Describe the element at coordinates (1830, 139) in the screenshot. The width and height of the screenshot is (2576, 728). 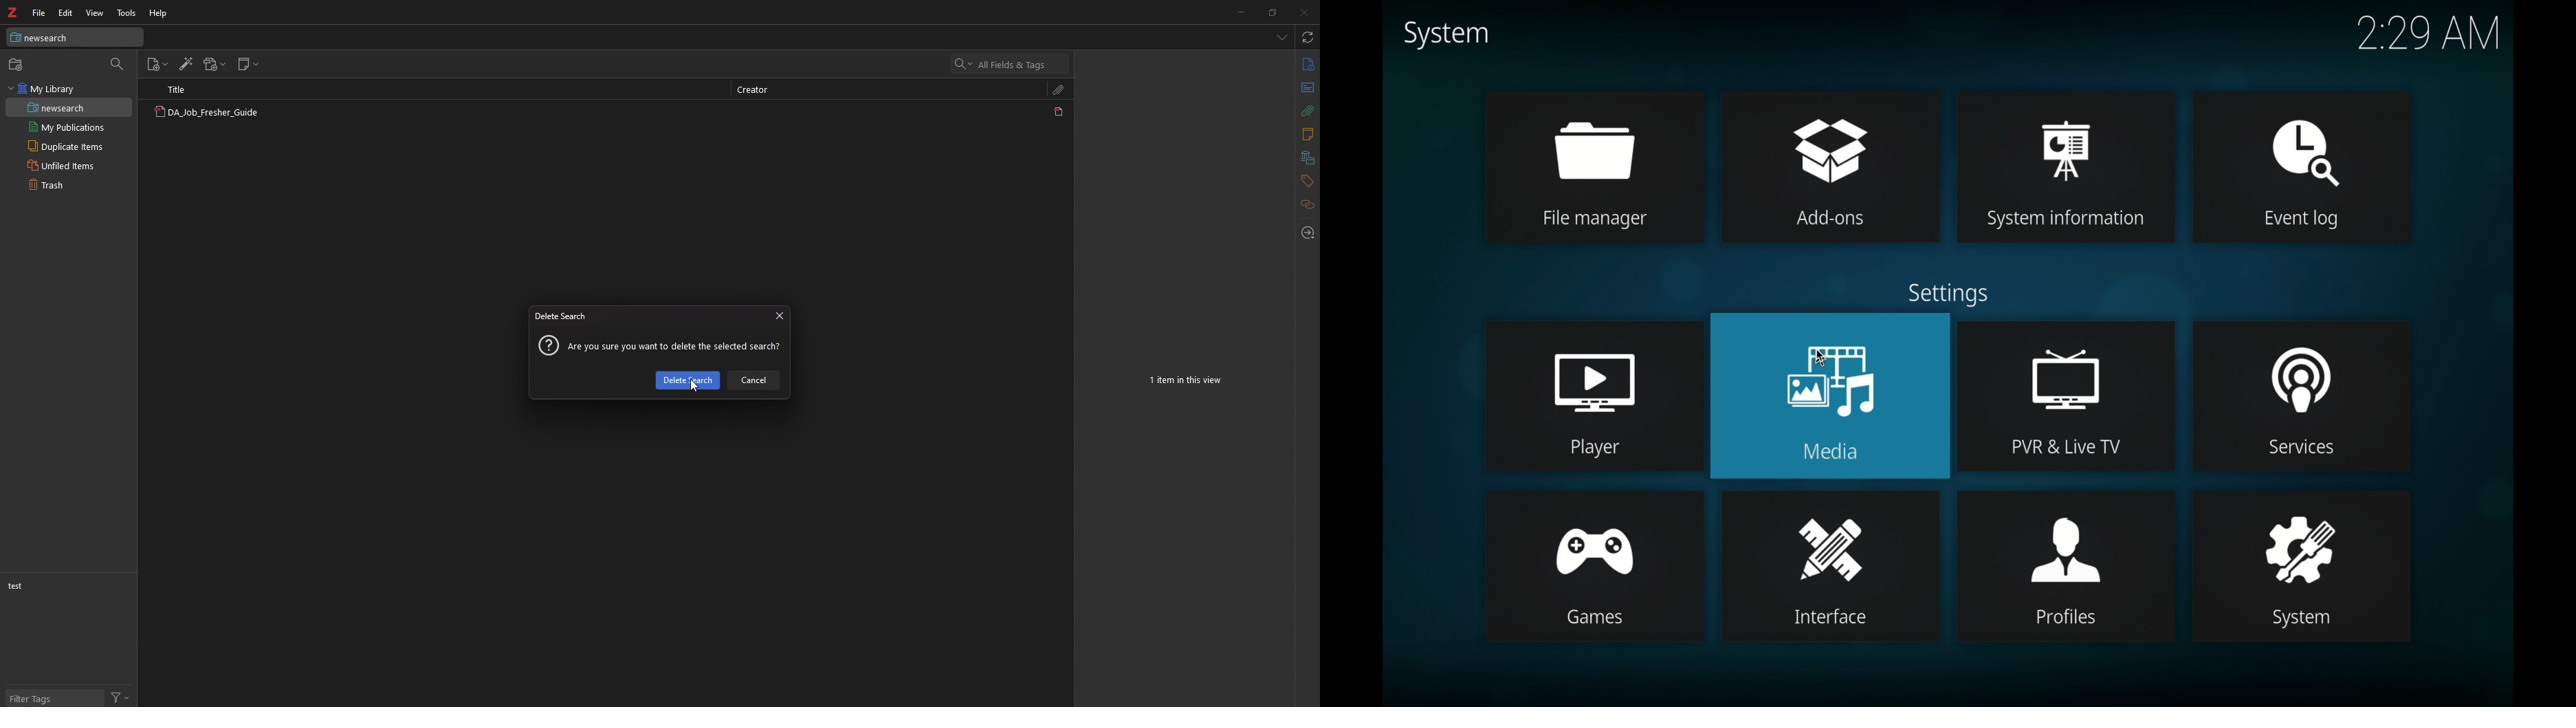
I see `add-ons` at that location.